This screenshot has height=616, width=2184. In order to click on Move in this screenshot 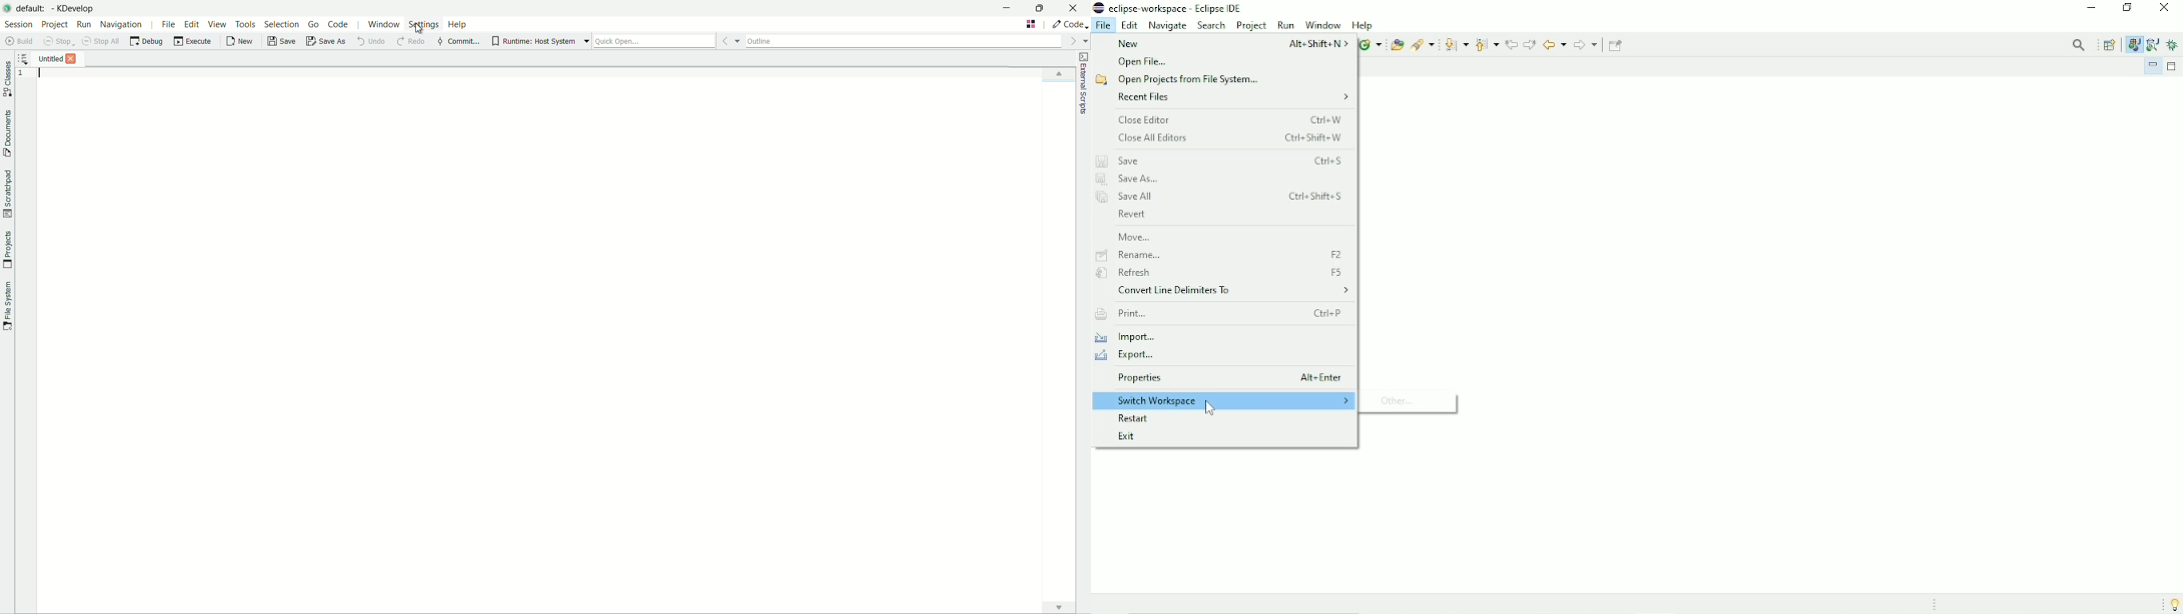, I will do `click(1135, 236)`.